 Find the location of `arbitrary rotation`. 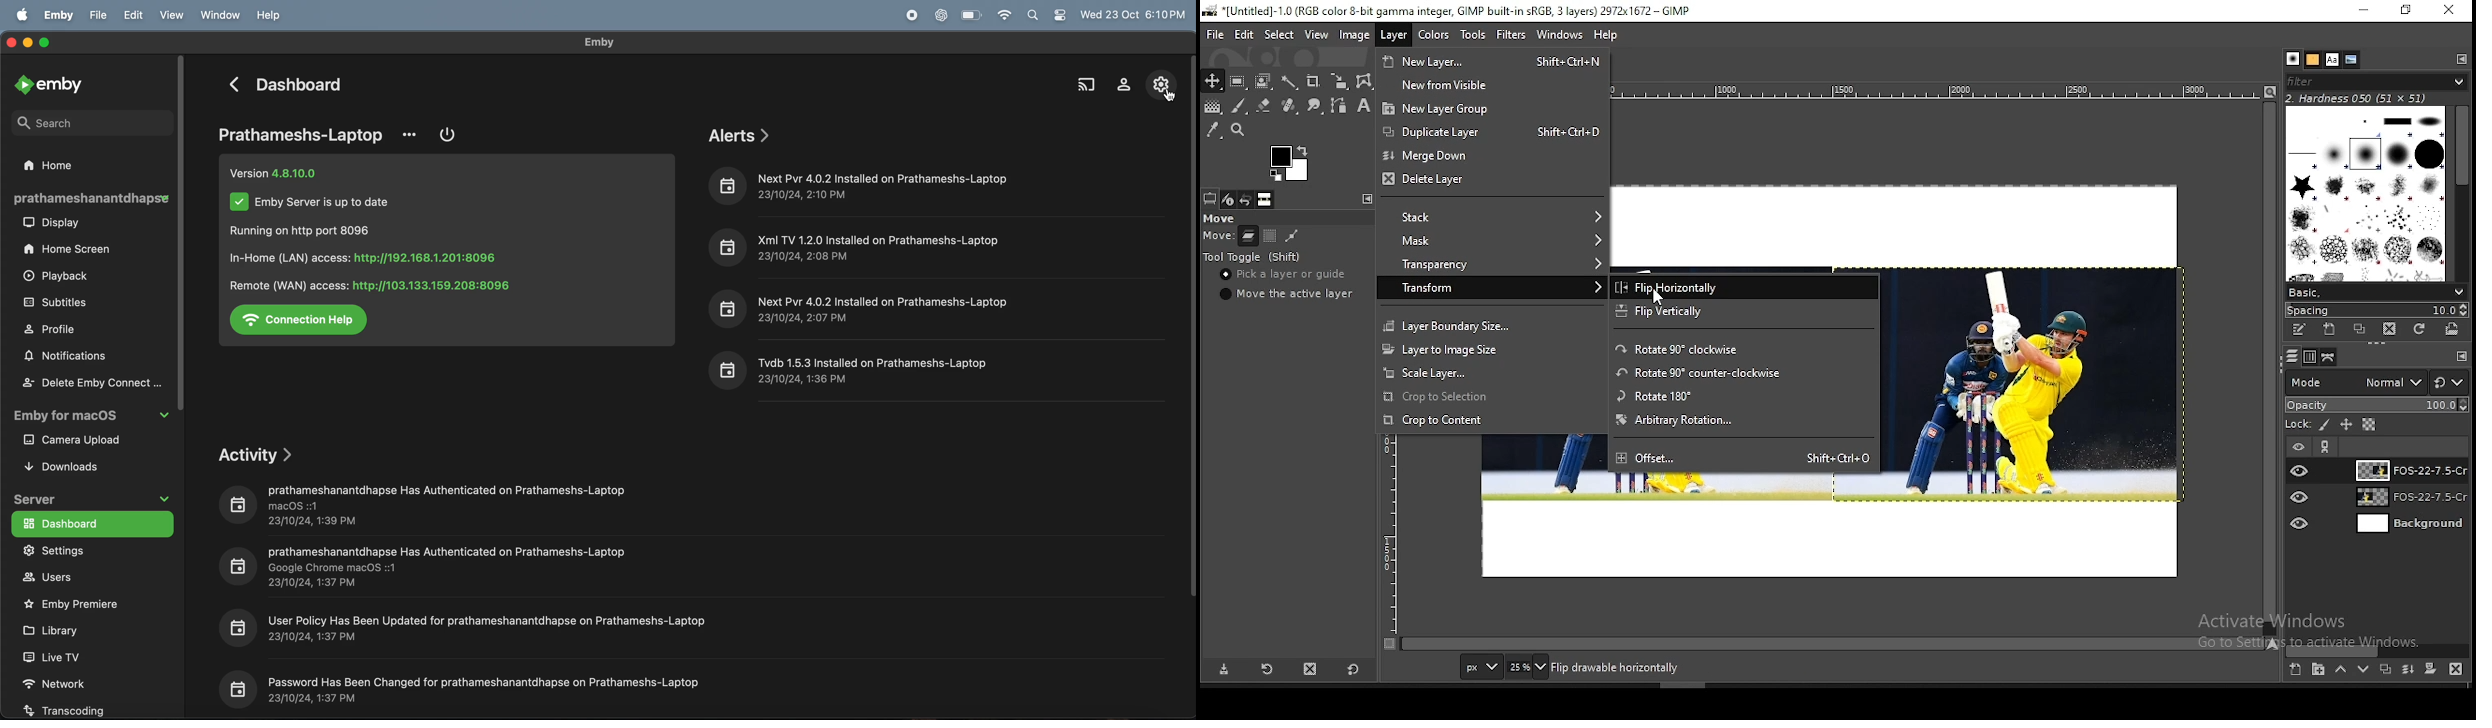

arbitrary rotation is located at coordinates (1745, 421).